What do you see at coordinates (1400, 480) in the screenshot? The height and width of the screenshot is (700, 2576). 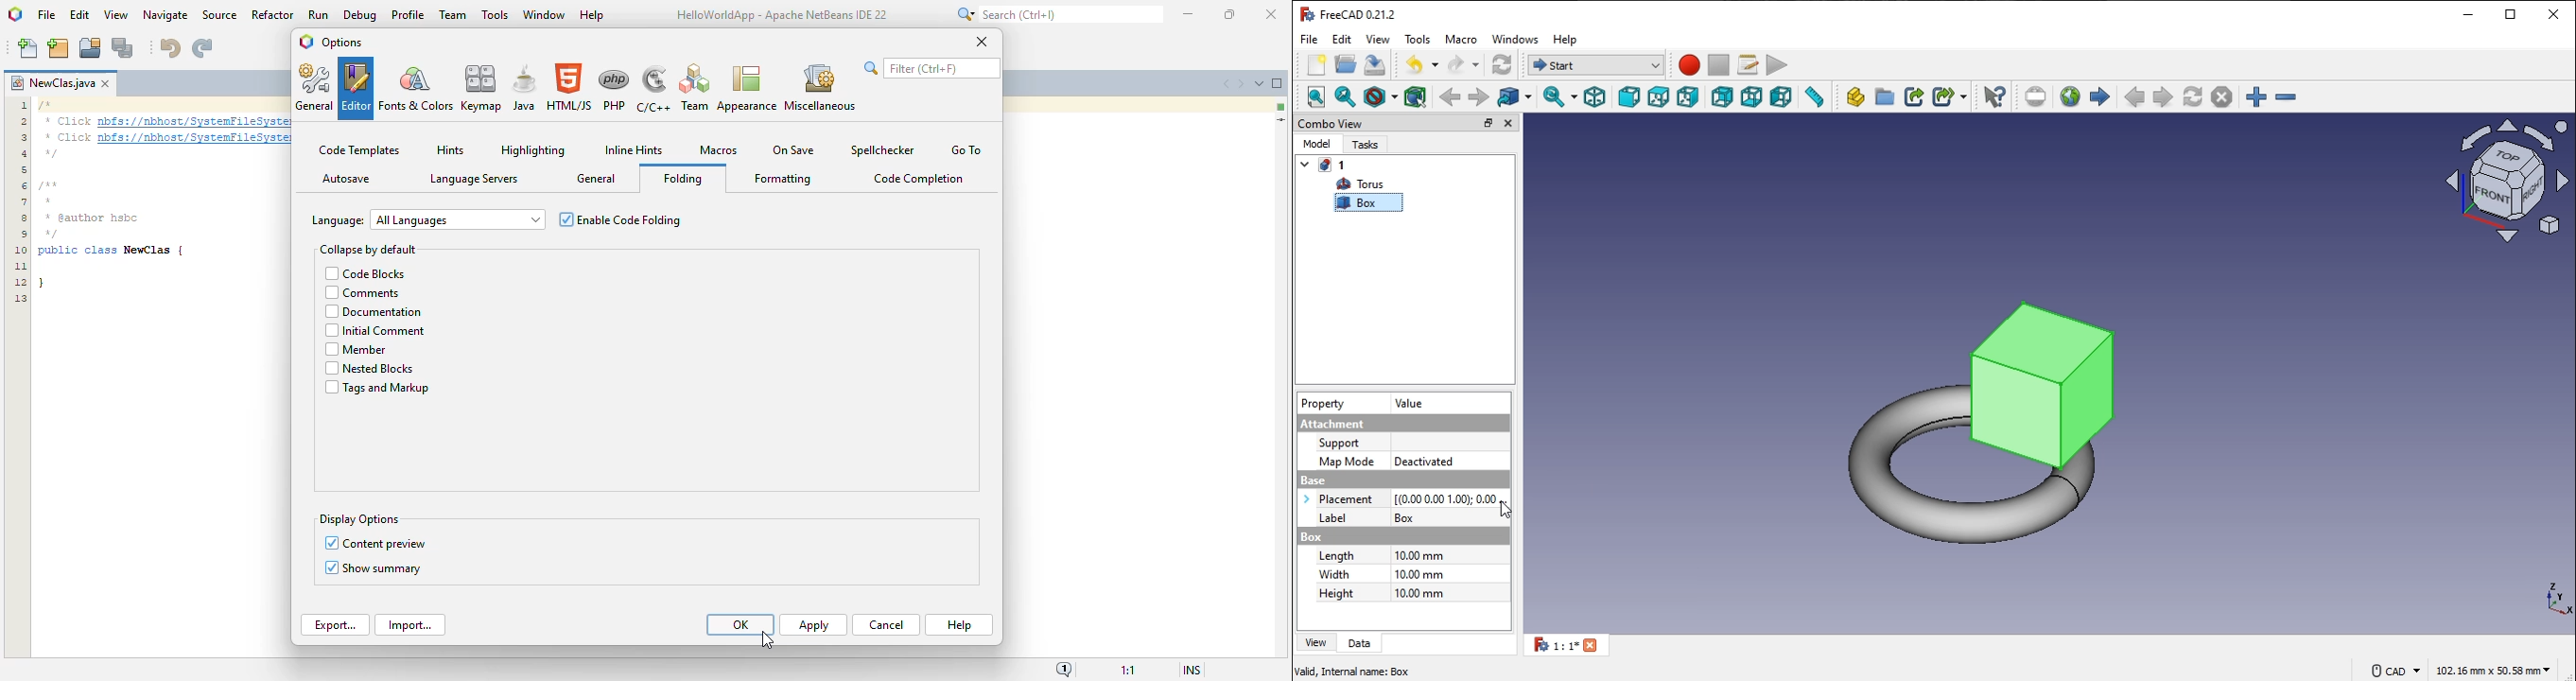 I see `base` at bounding box center [1400, 480].